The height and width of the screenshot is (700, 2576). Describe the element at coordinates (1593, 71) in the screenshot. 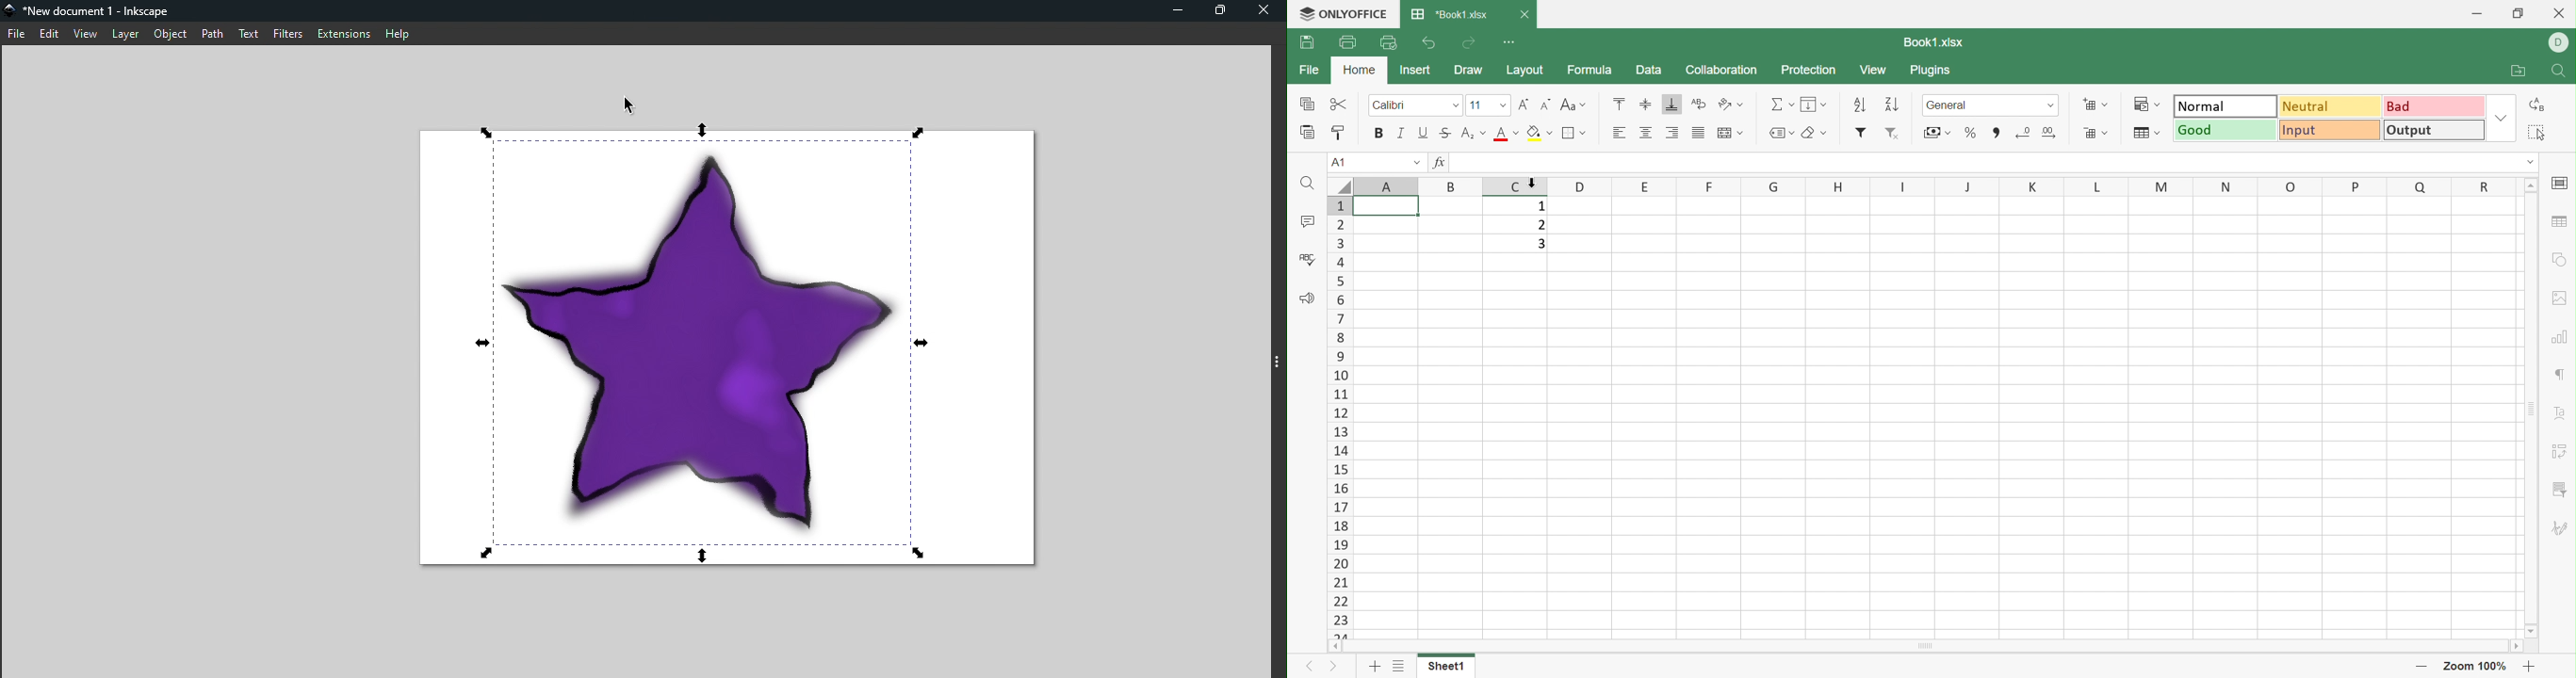

I see `Formula` at that location.